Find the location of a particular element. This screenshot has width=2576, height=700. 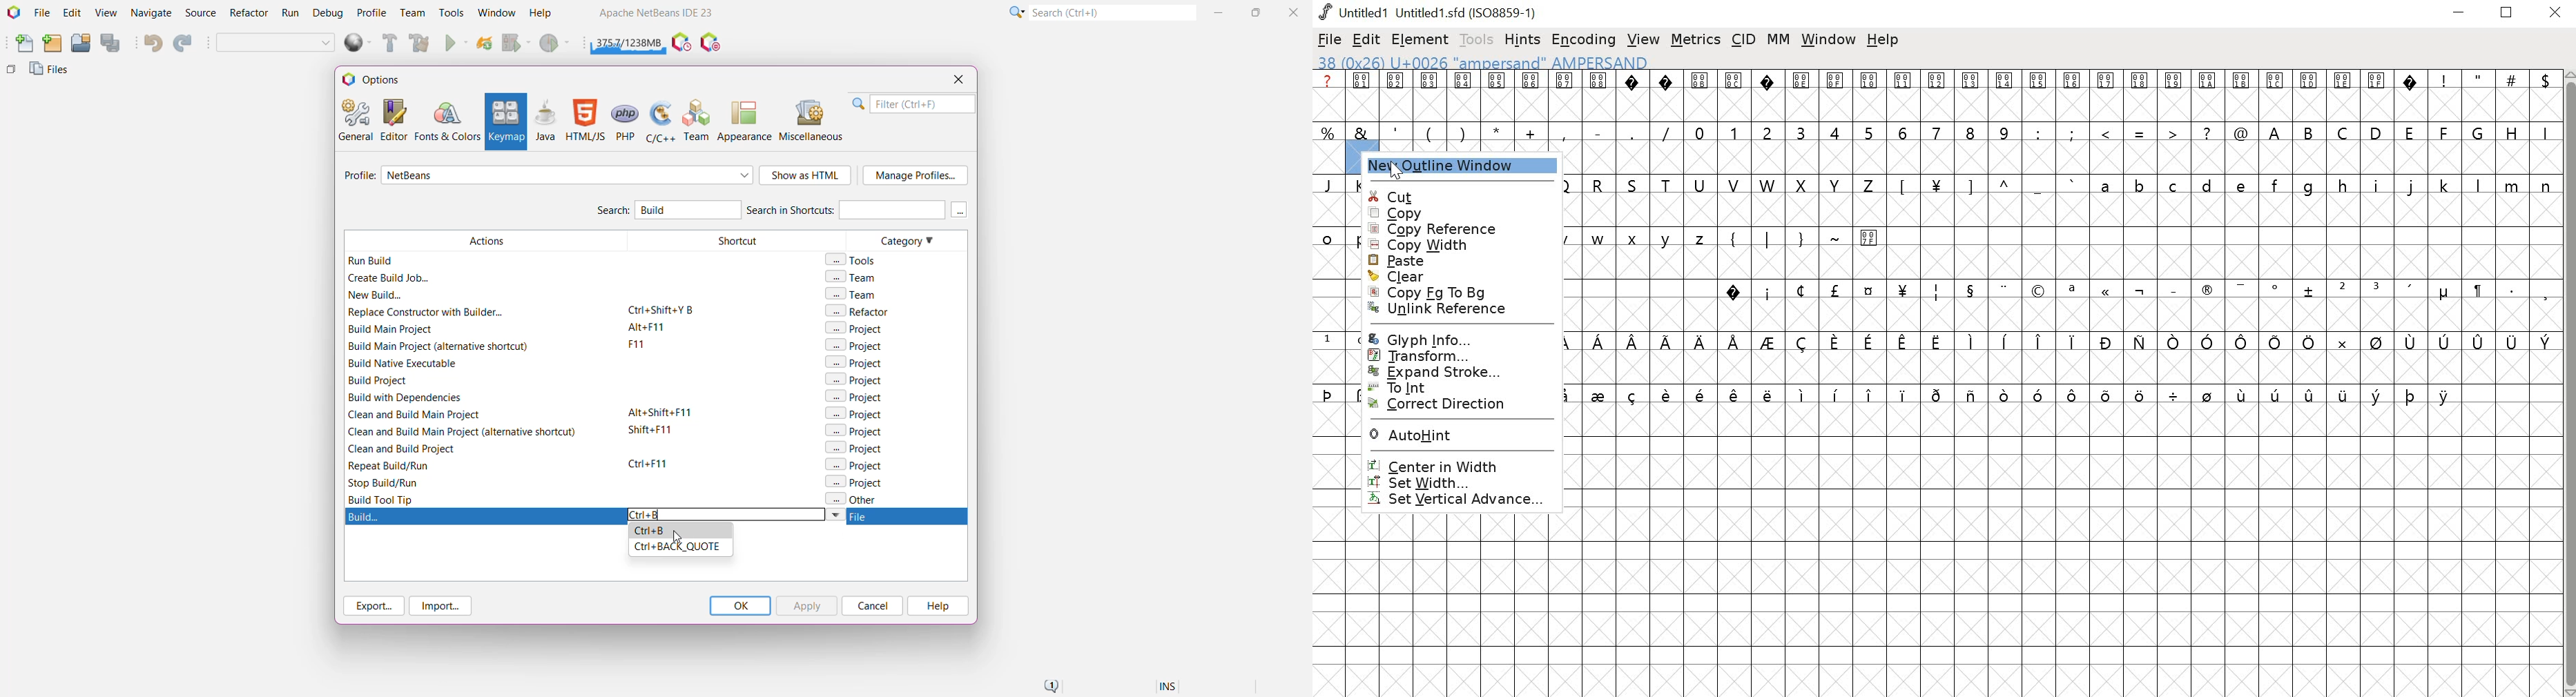

symbol is located at coordinates (2340, 341).